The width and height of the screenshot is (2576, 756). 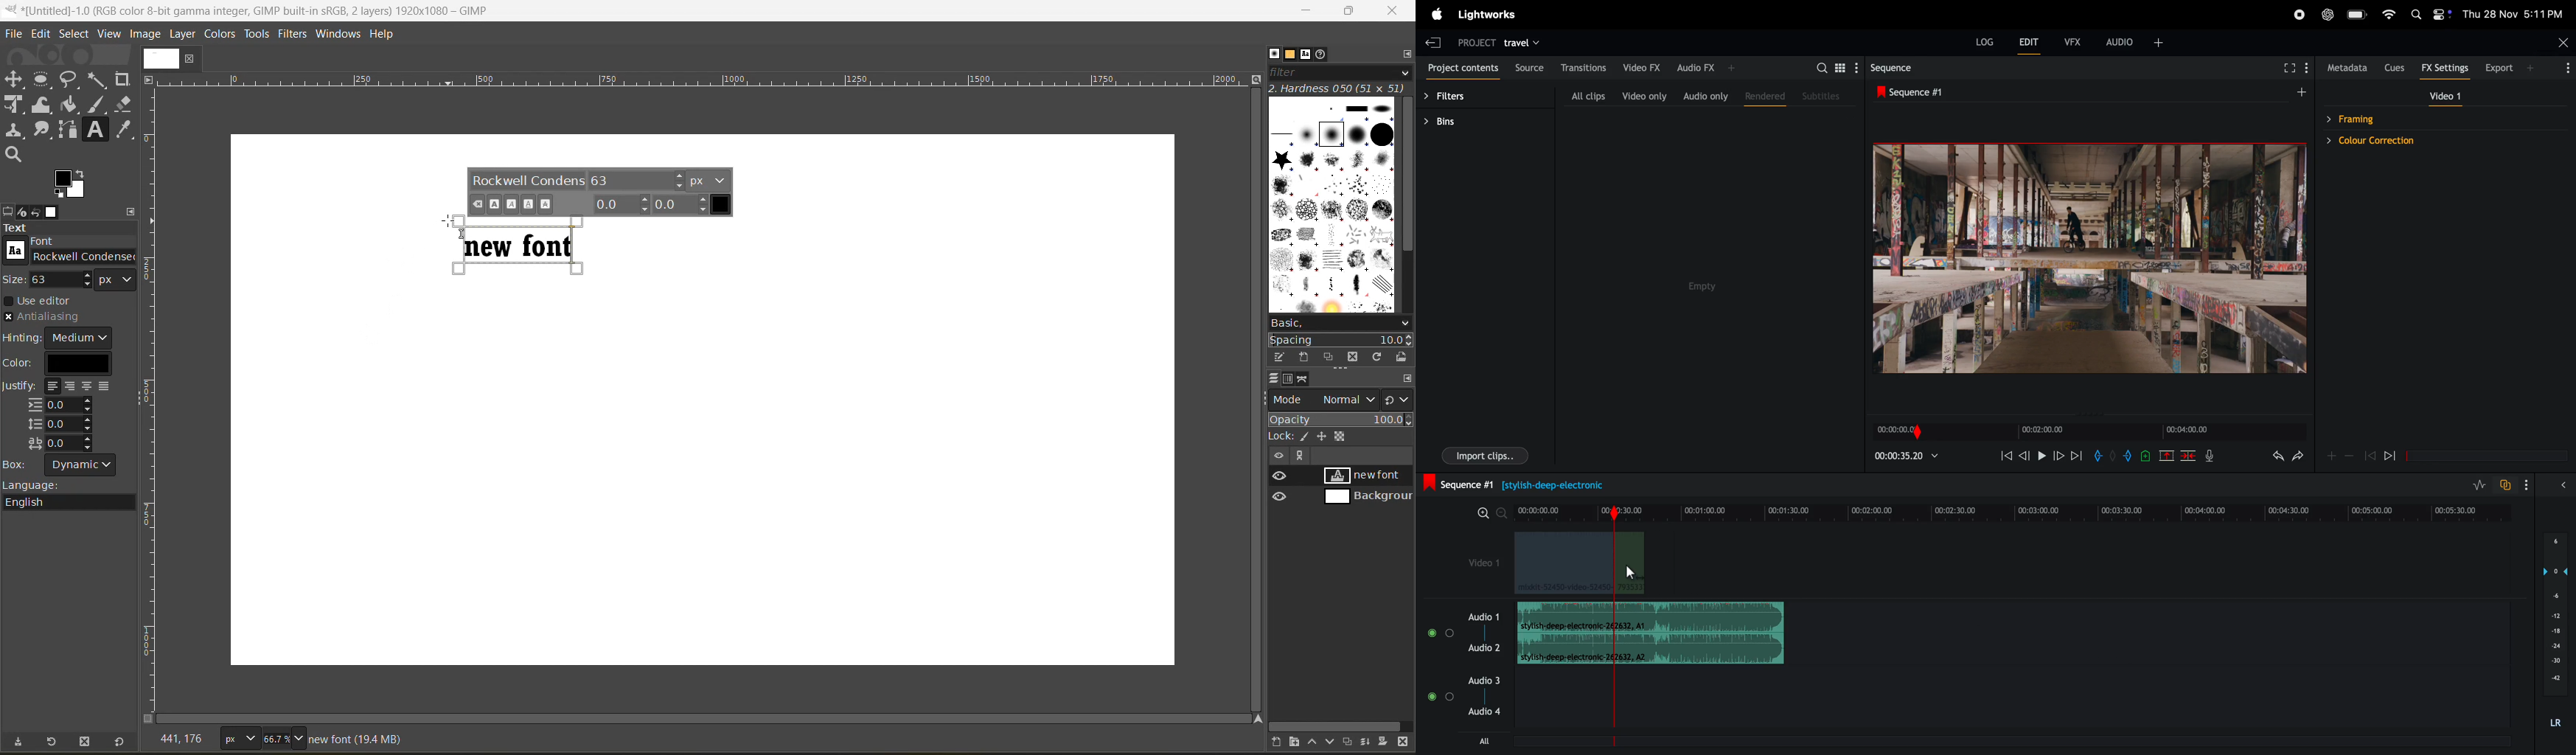 What do you see at coordinates (1485, 455) in the screenshot?
I see `import clips` at bounding box center [1485, 455].